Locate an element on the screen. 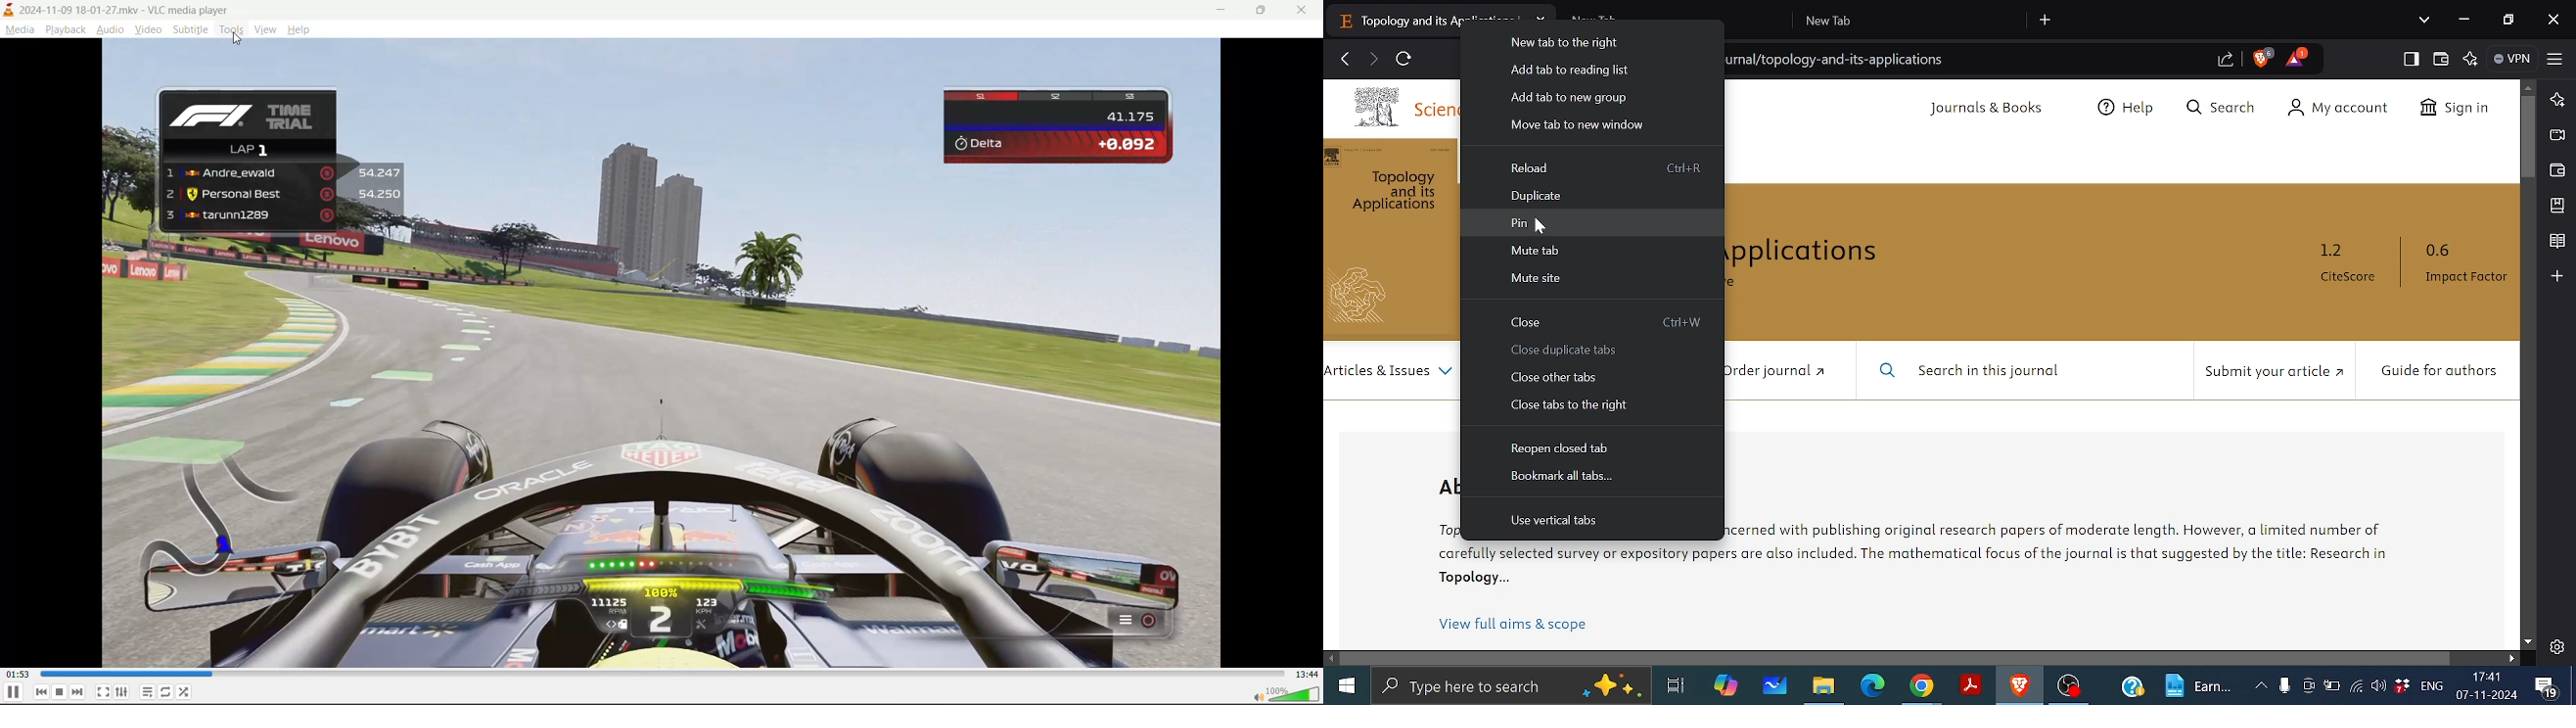 The width and height of the screenshot is (2576, 728). pause is located at coordinates (12, 693).